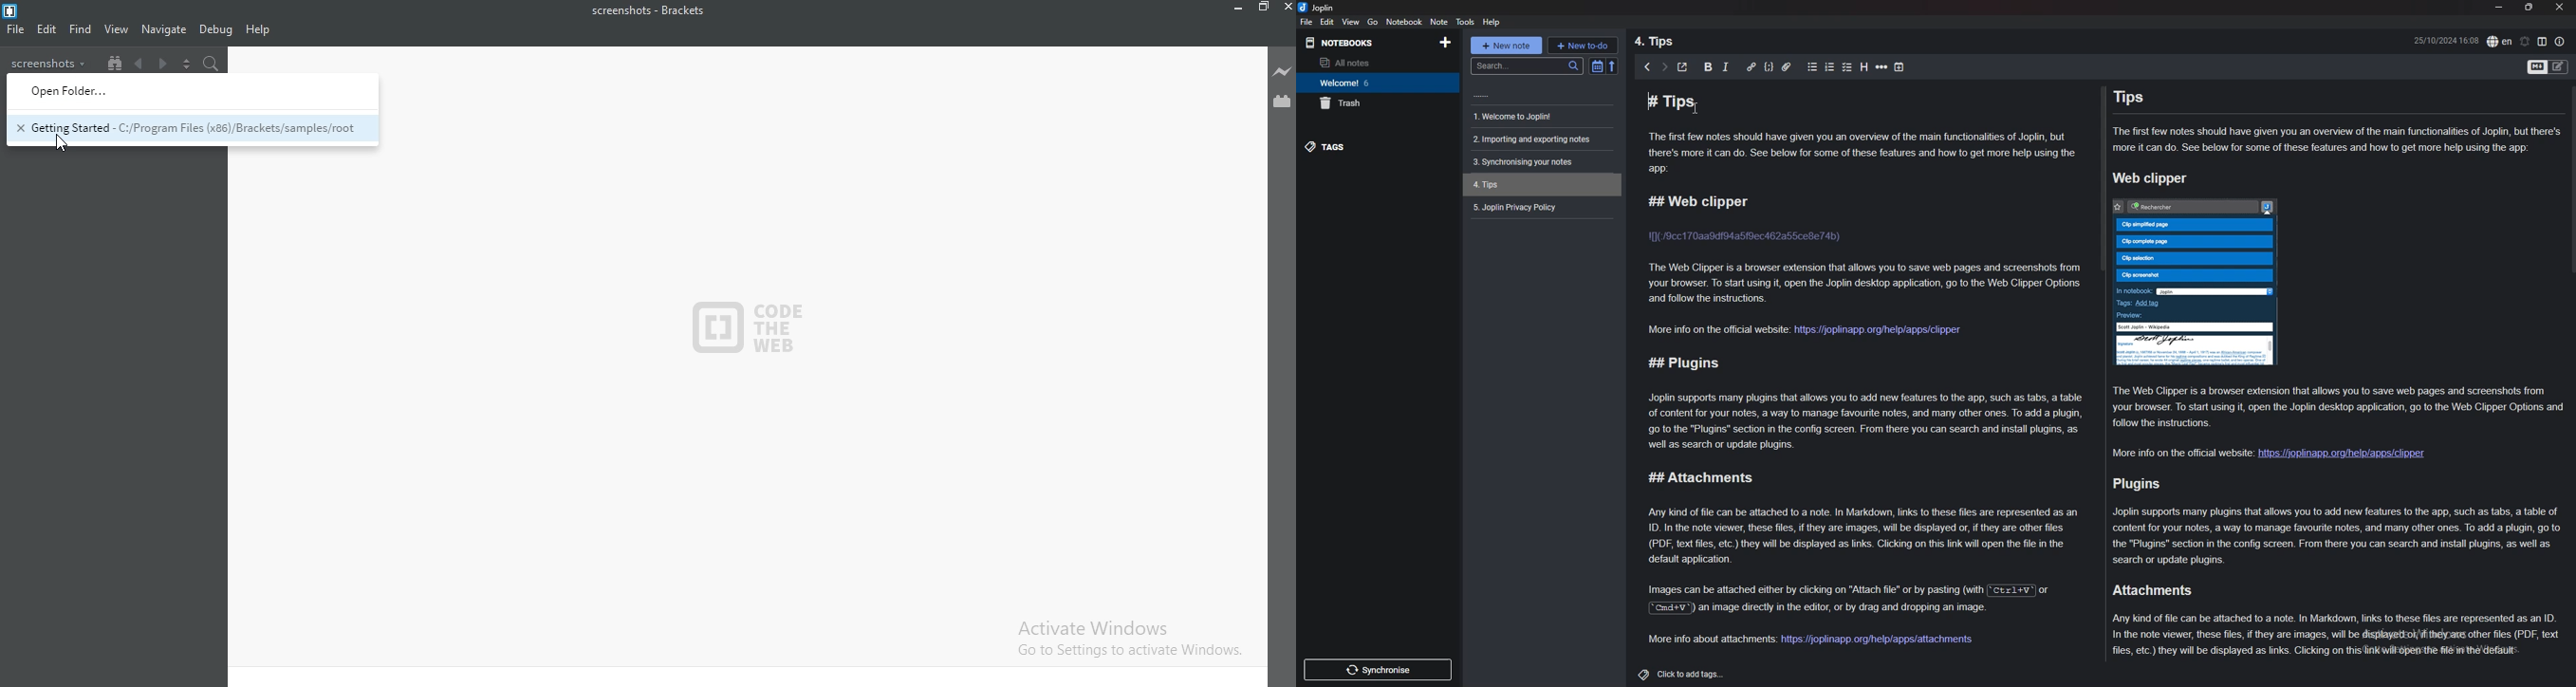 This screenshot has width=2576, height=700. Describe the element at coordinates (1809, 331) in the screenshot. I see `More info on the official website: https: //joplinapp.org/help/apps/clipper` at that location.